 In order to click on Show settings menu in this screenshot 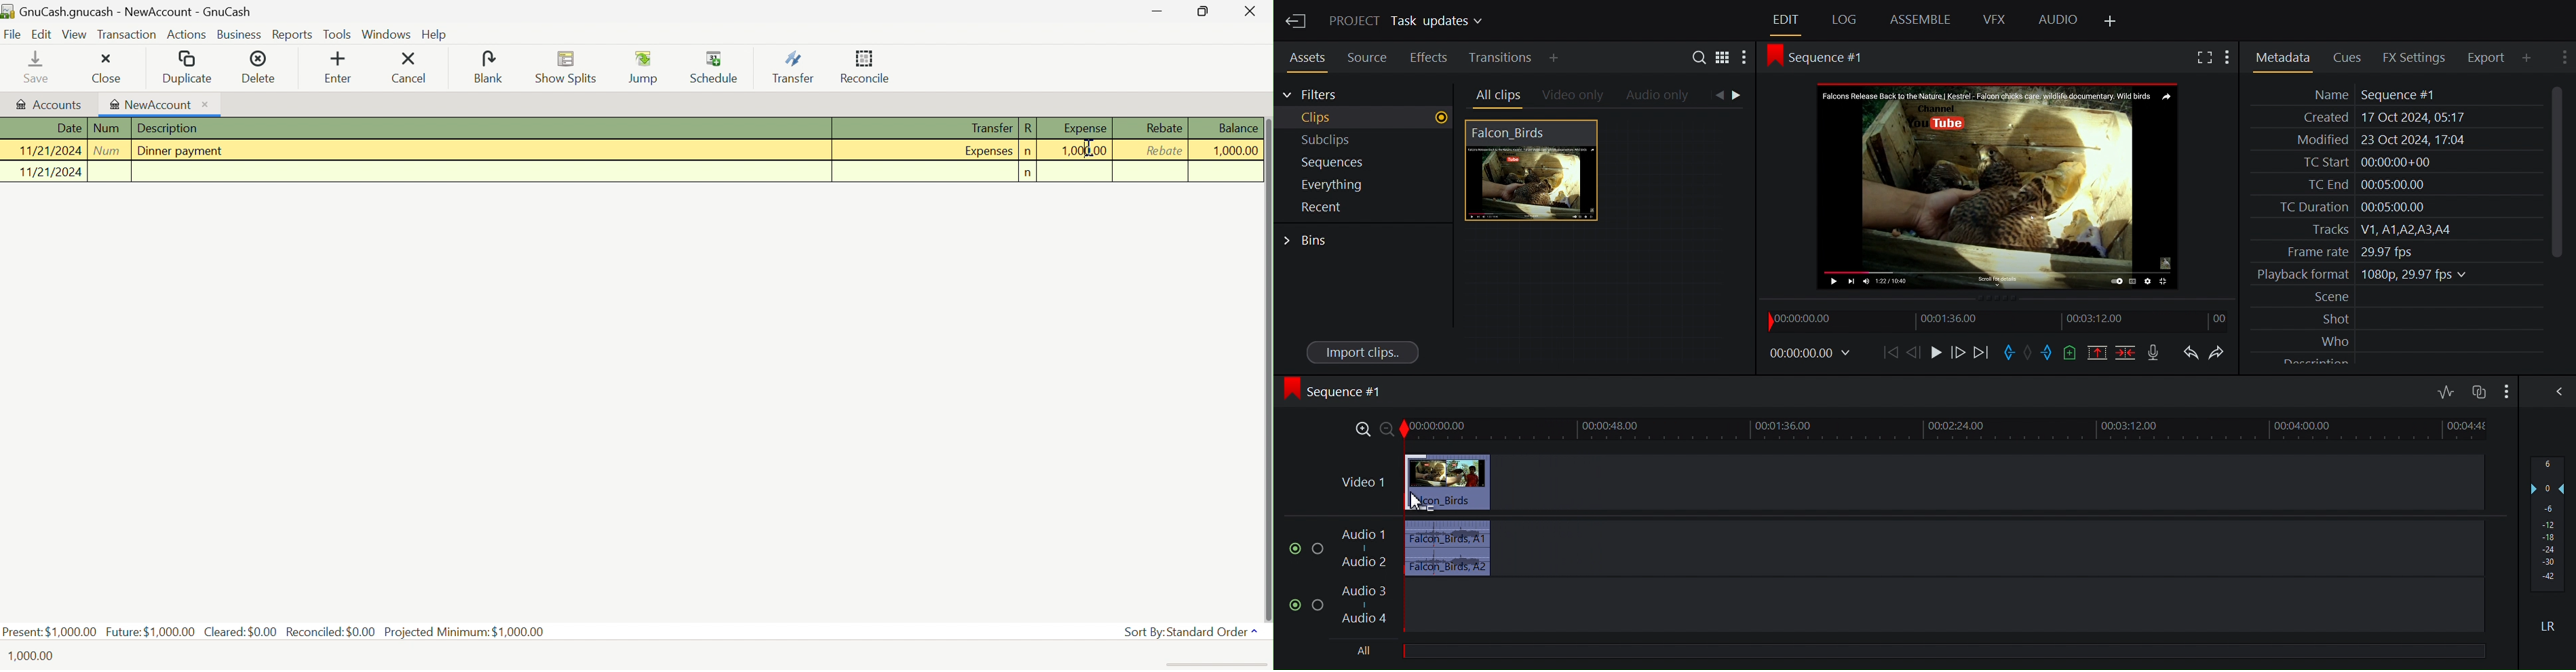, I will do `click(1744, 59)`.